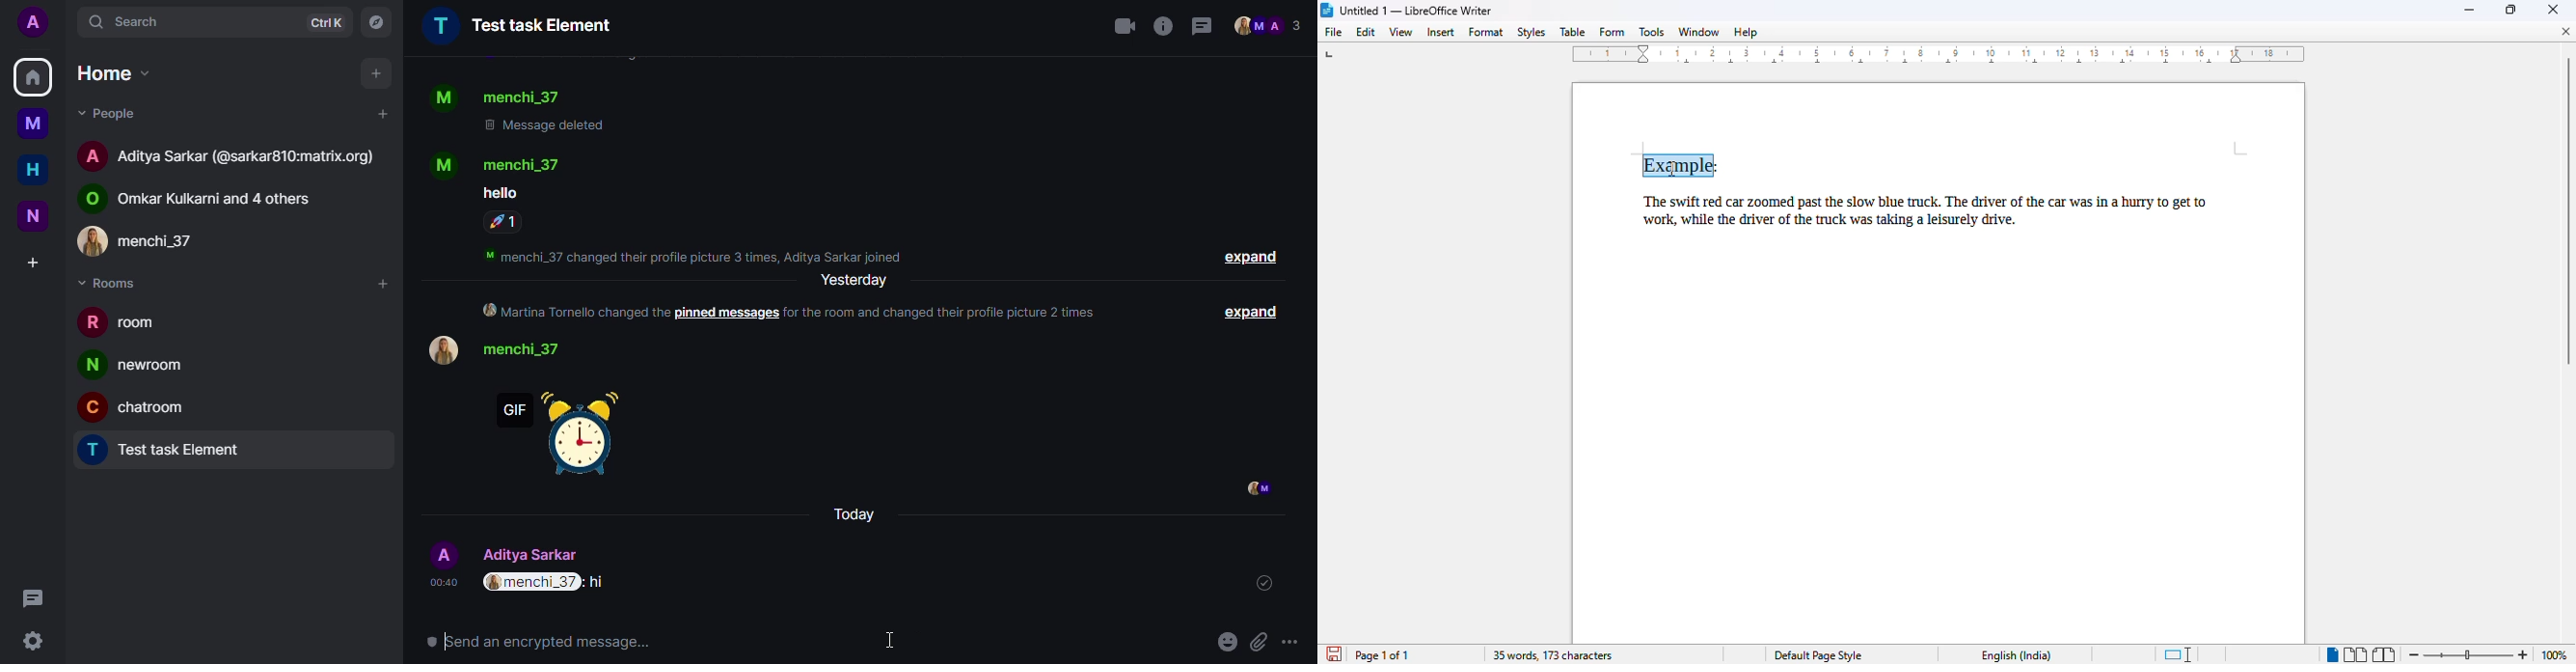  I want to click on tools, so click(1652, 31).